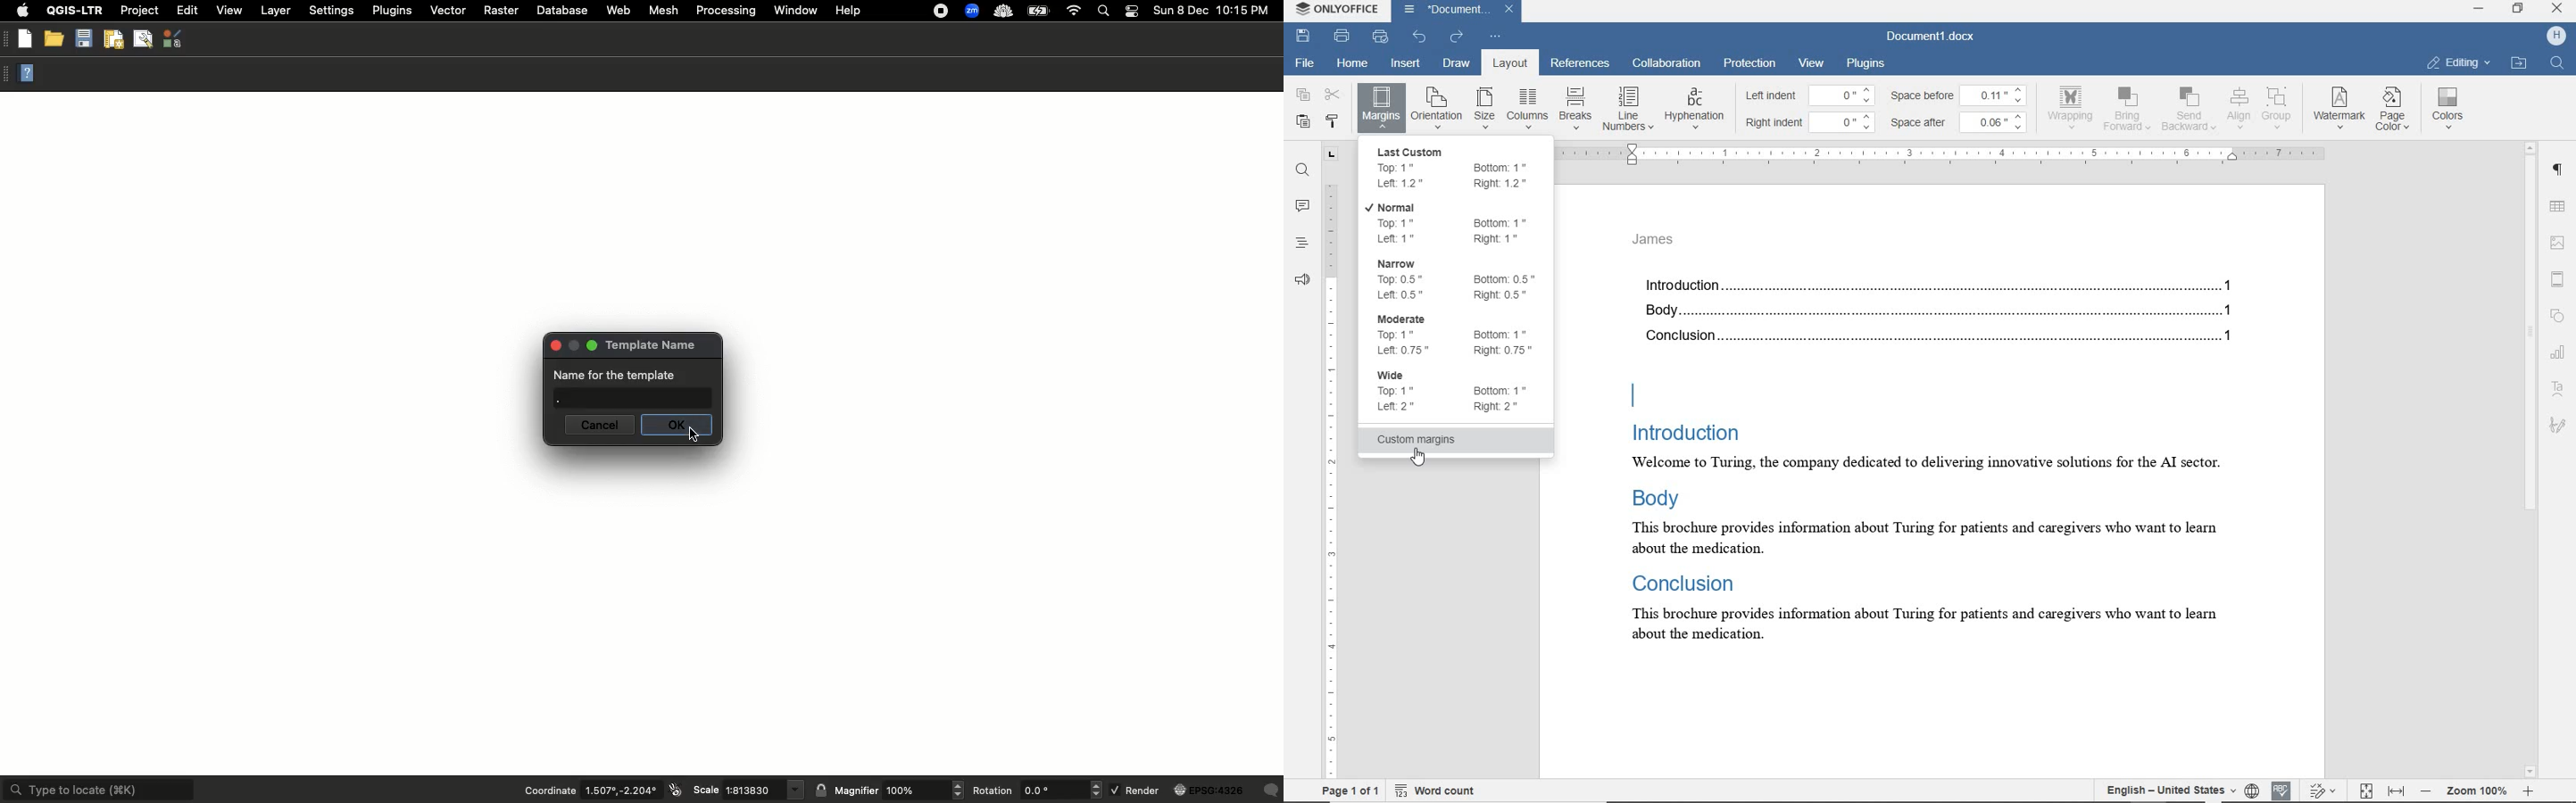 The image size is (2576, 812). What do you see at coordinates (2278, 108) in the screenshot?
I see `group` at bounding box center [2278, 108].